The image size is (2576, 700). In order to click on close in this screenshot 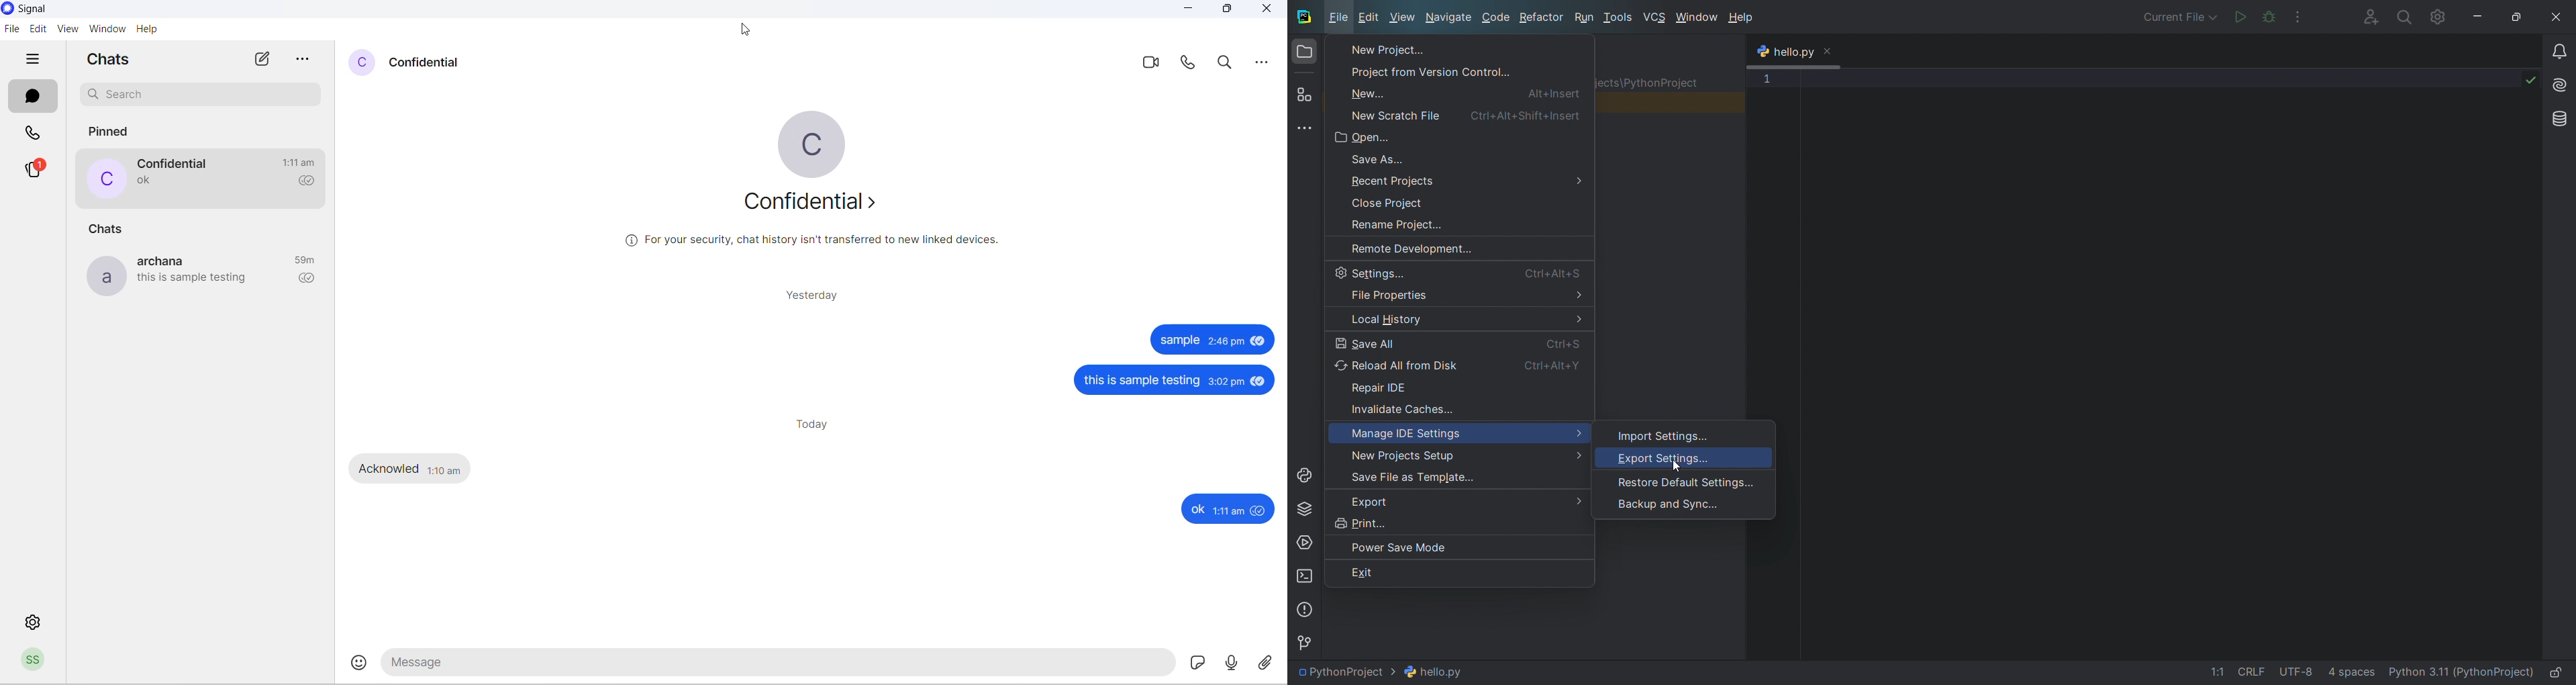, I will do `click(1265, 11)`.